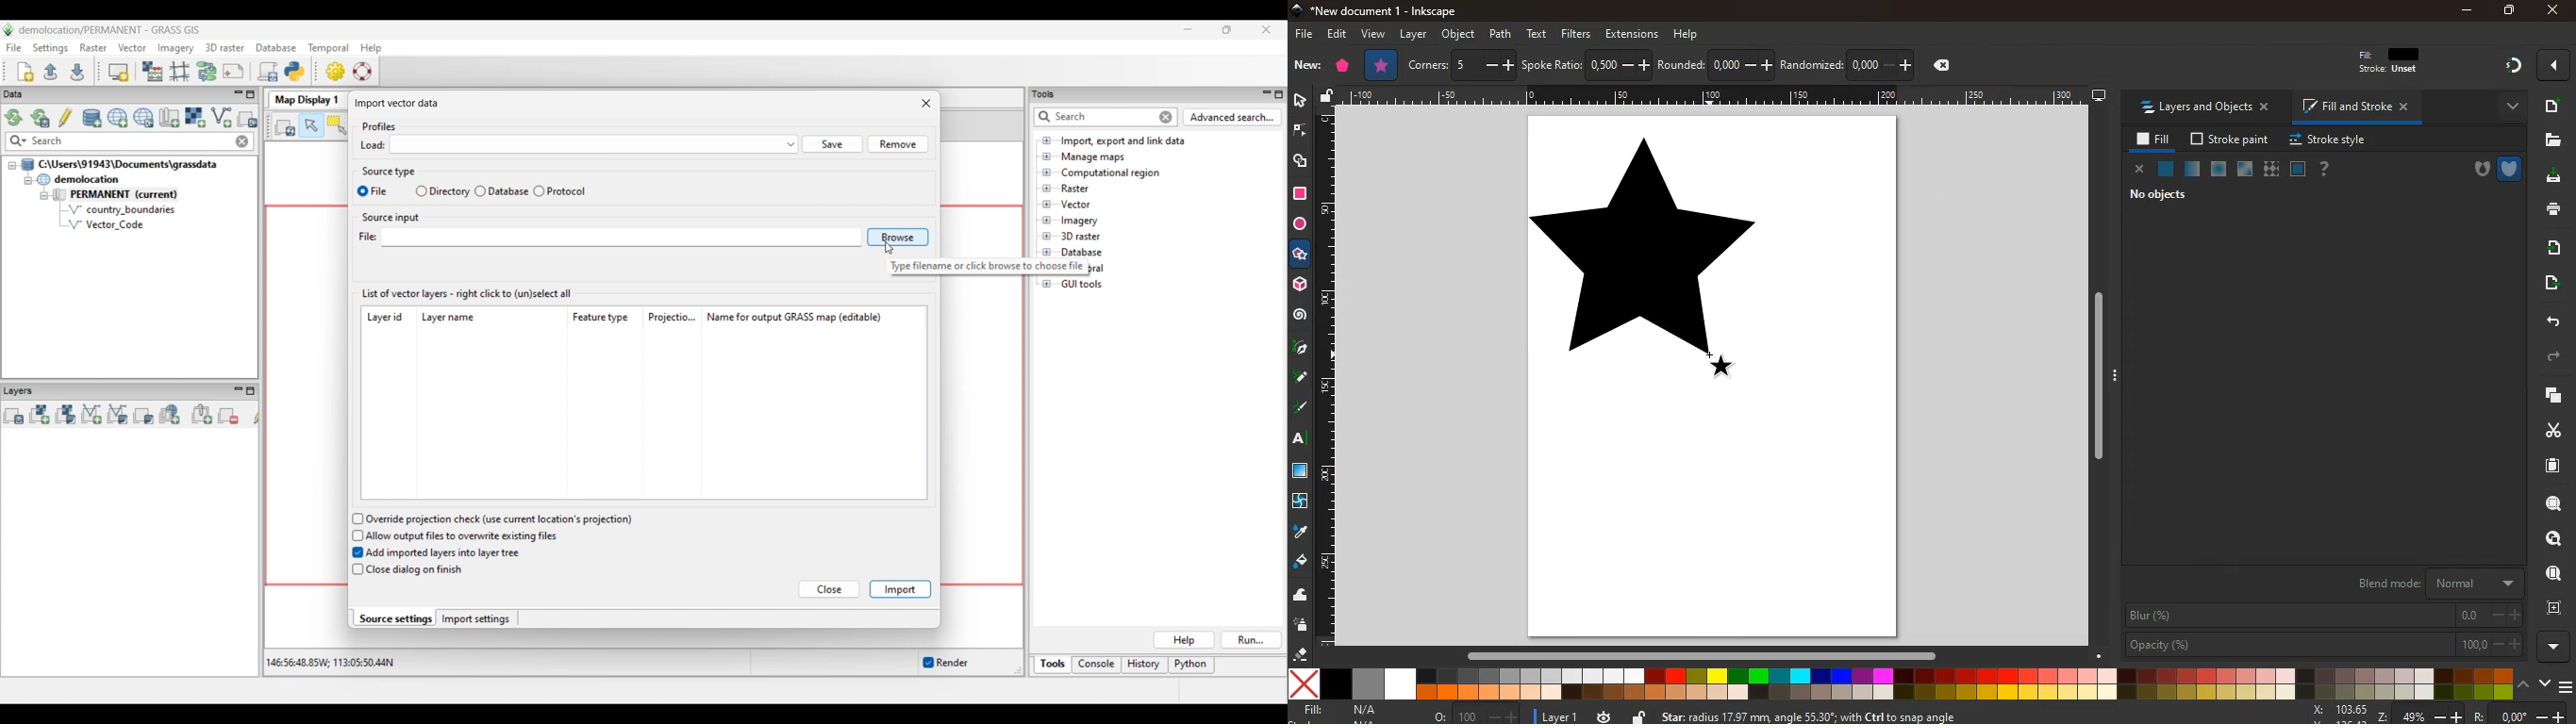  I want to click on layers, so click(2546, 395).